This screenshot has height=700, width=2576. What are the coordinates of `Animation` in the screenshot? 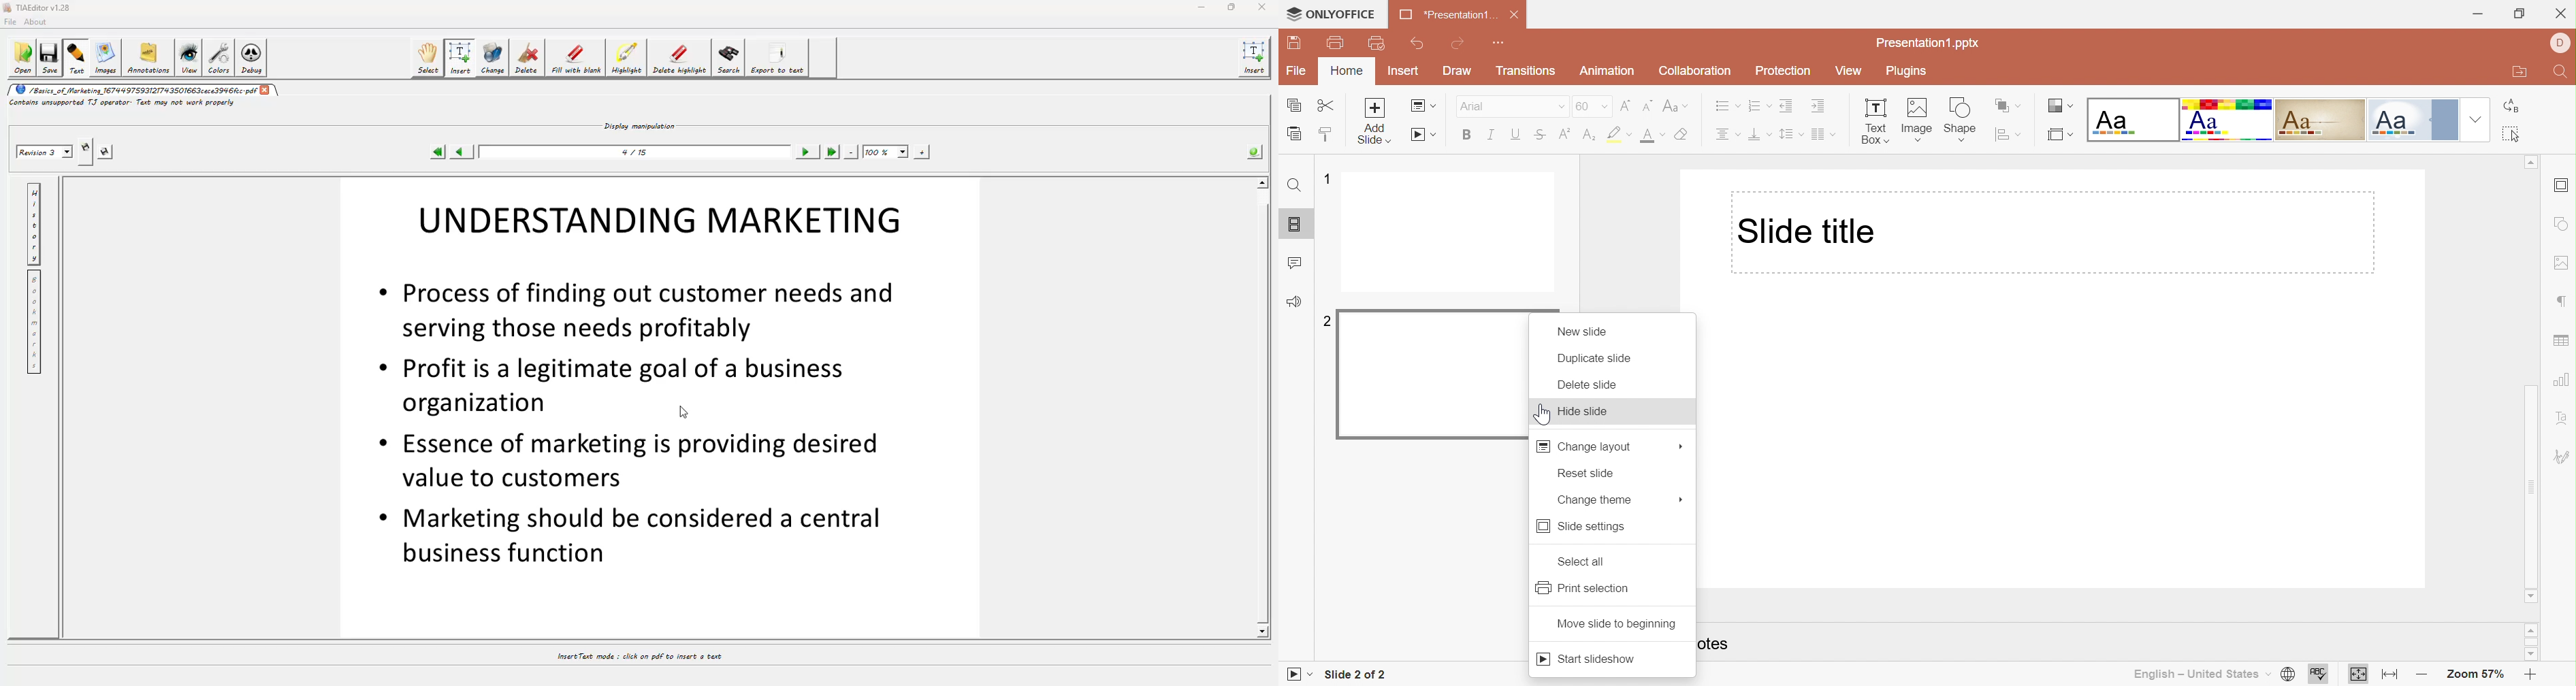 It's located at (1608, 73).